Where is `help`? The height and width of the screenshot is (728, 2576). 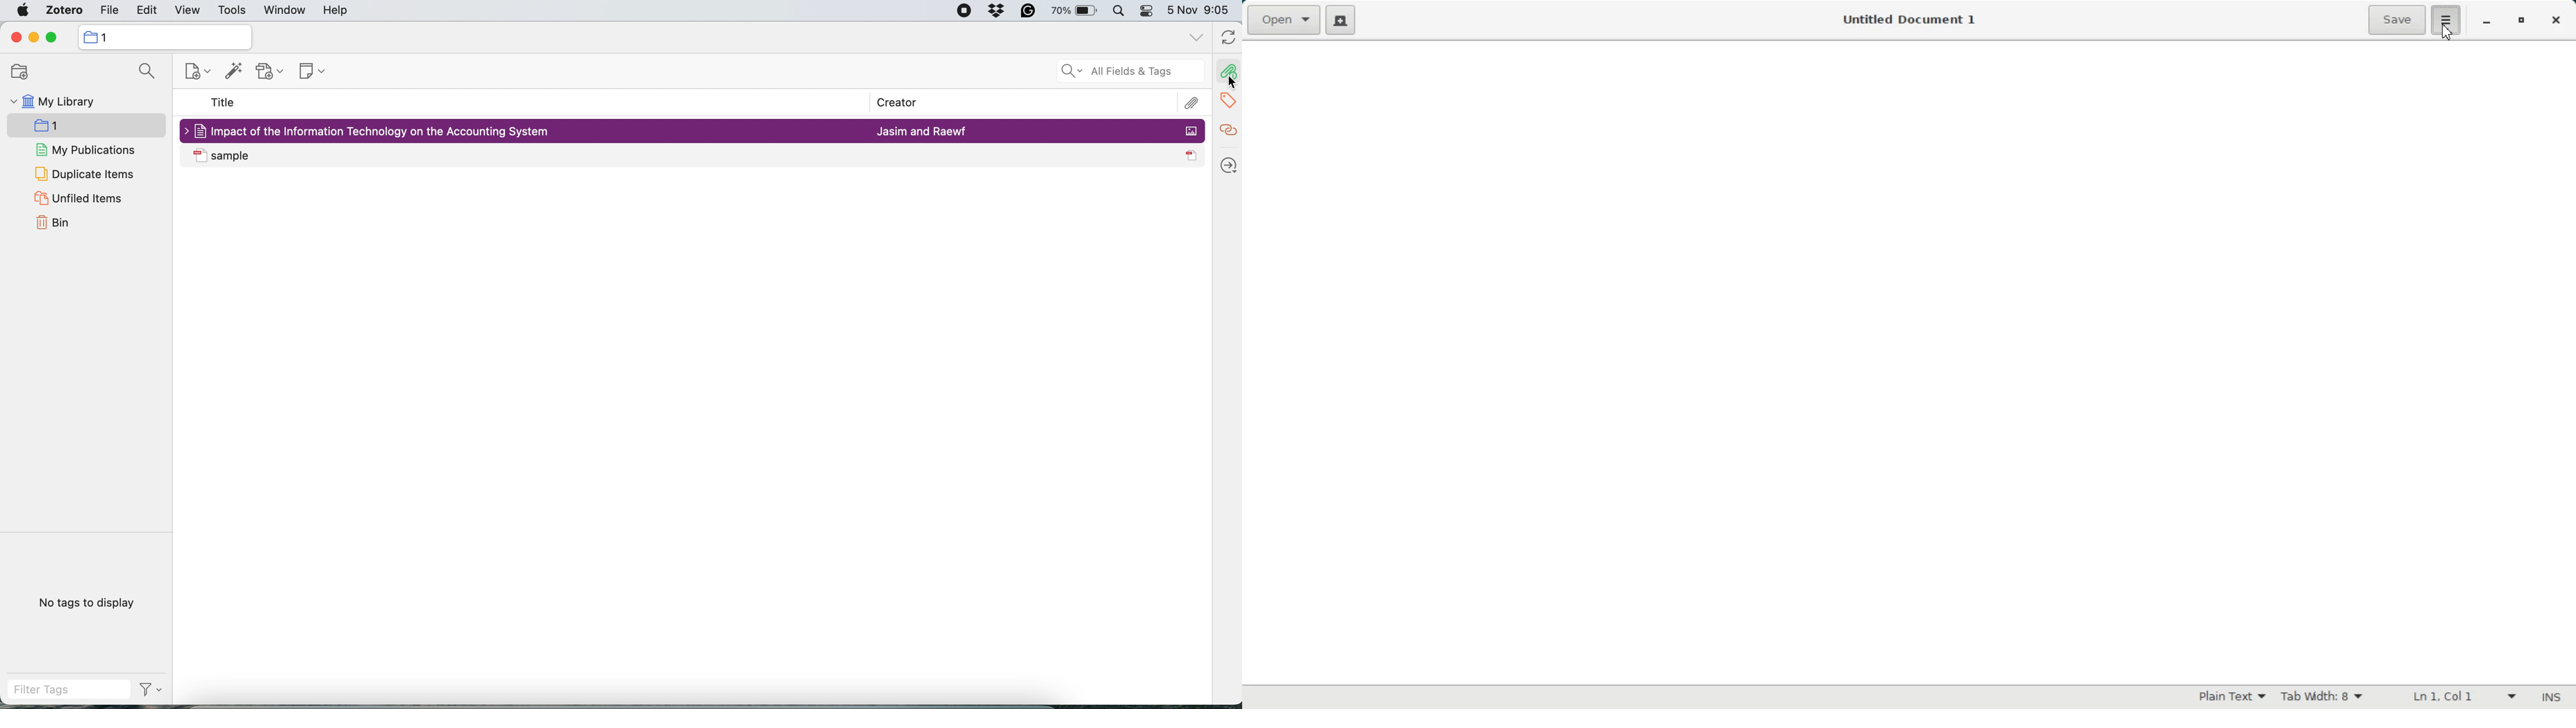 help is located at coordinates (335, 11).